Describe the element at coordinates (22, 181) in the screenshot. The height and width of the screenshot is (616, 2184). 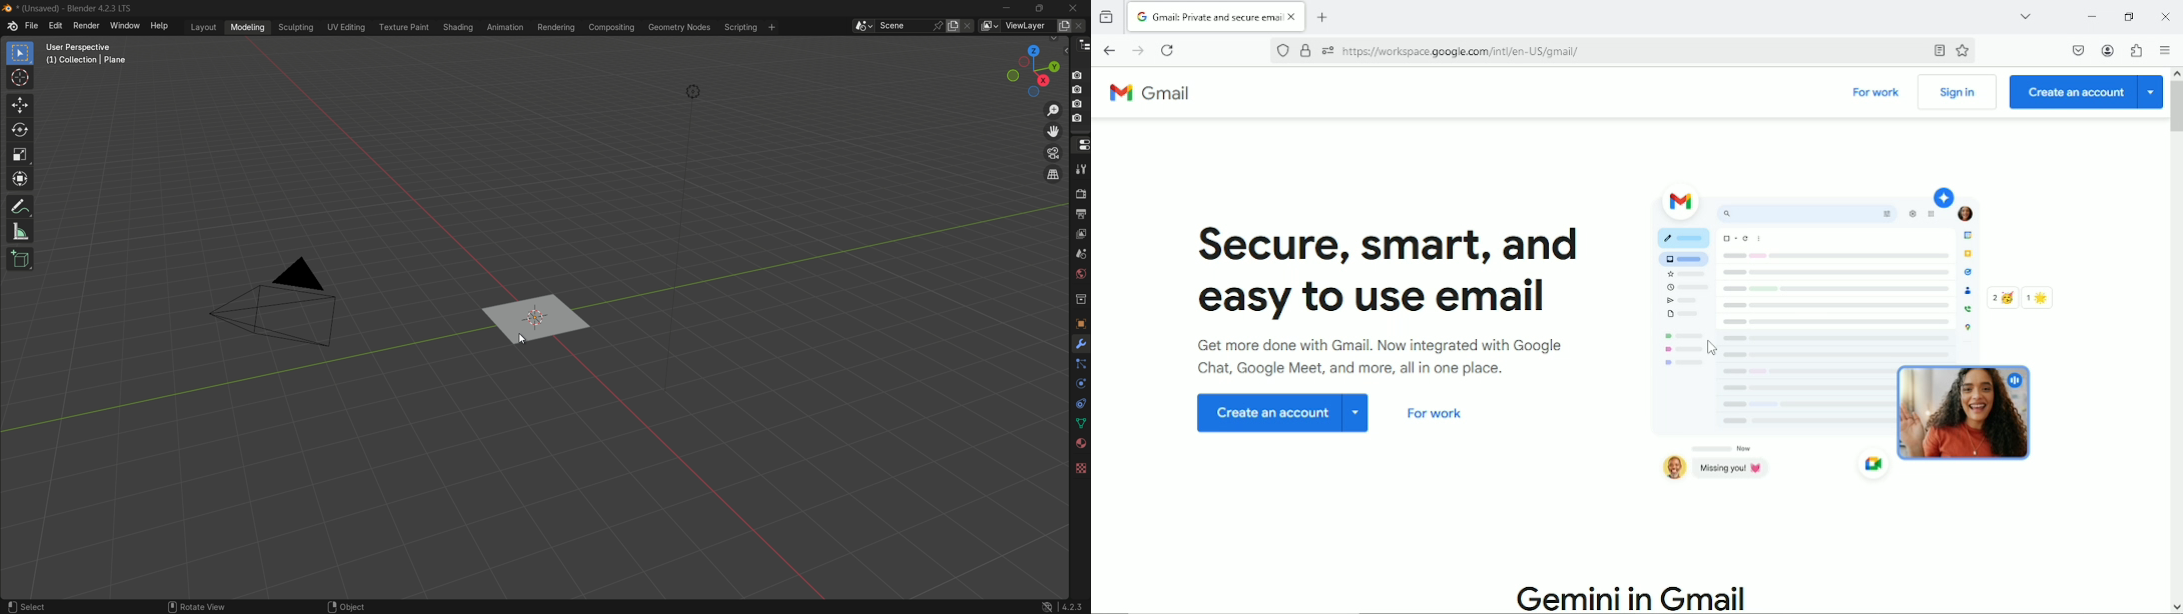
I see `transform` at that location.